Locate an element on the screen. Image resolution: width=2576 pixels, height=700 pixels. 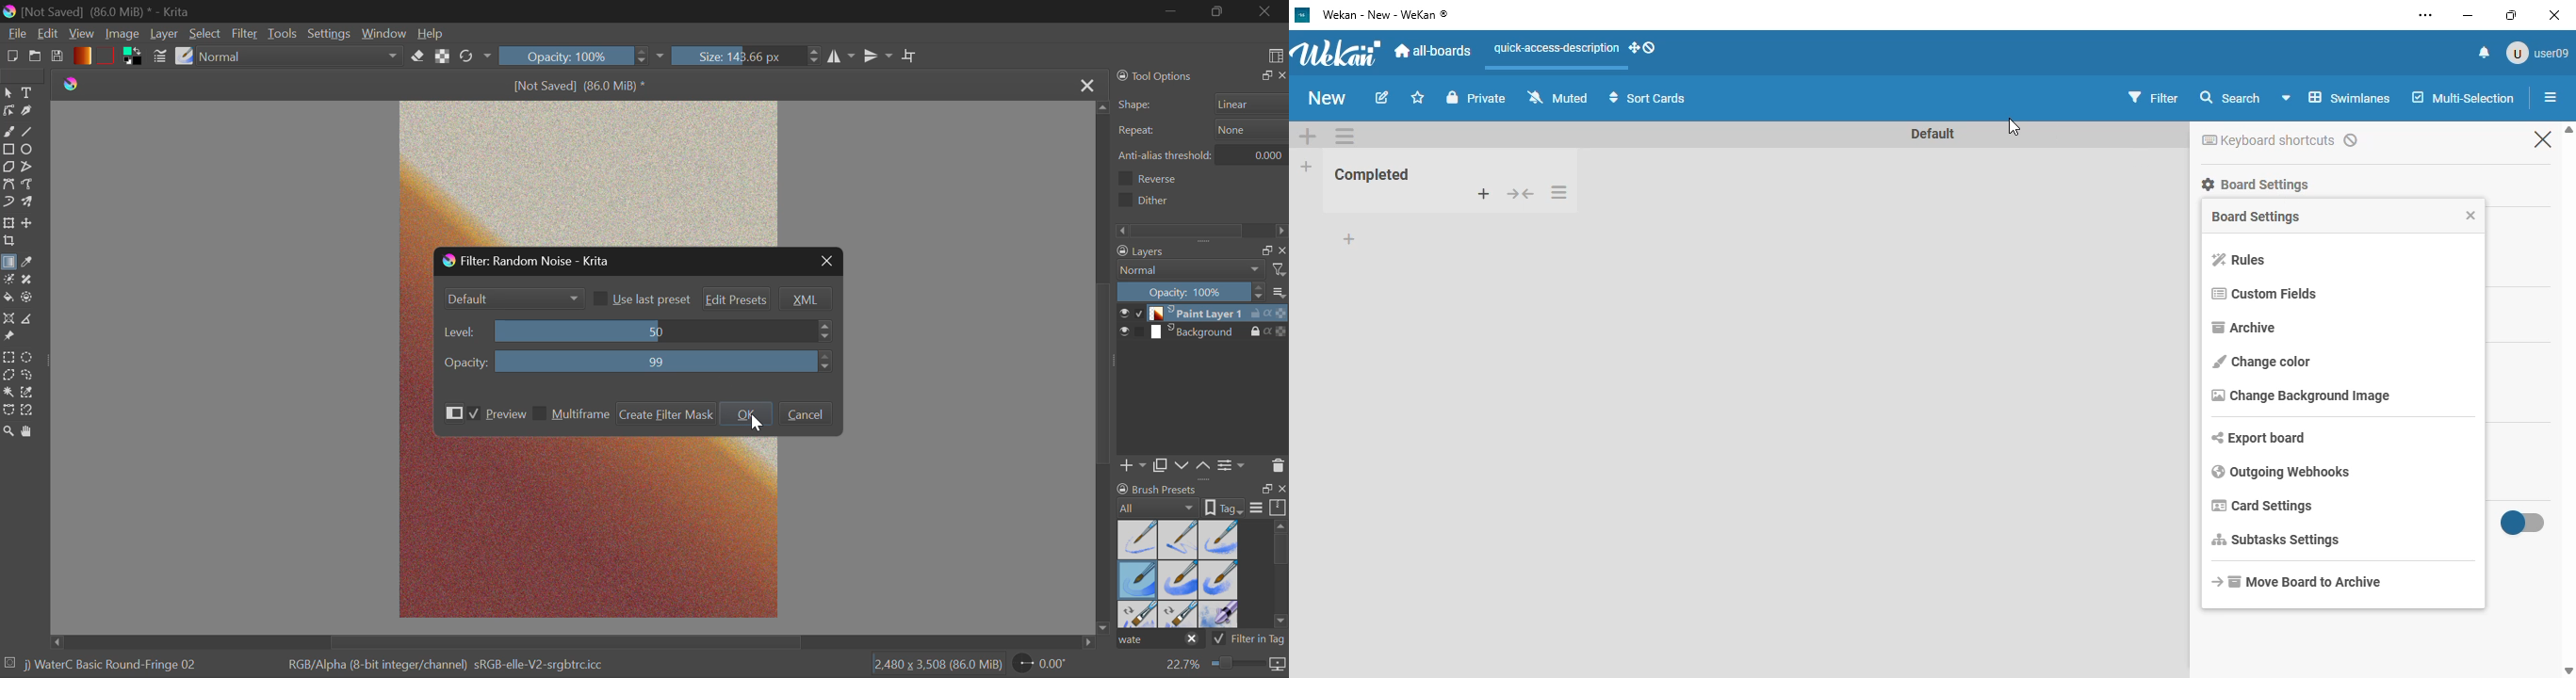
Ellipses is located at coordinates (32, 150).